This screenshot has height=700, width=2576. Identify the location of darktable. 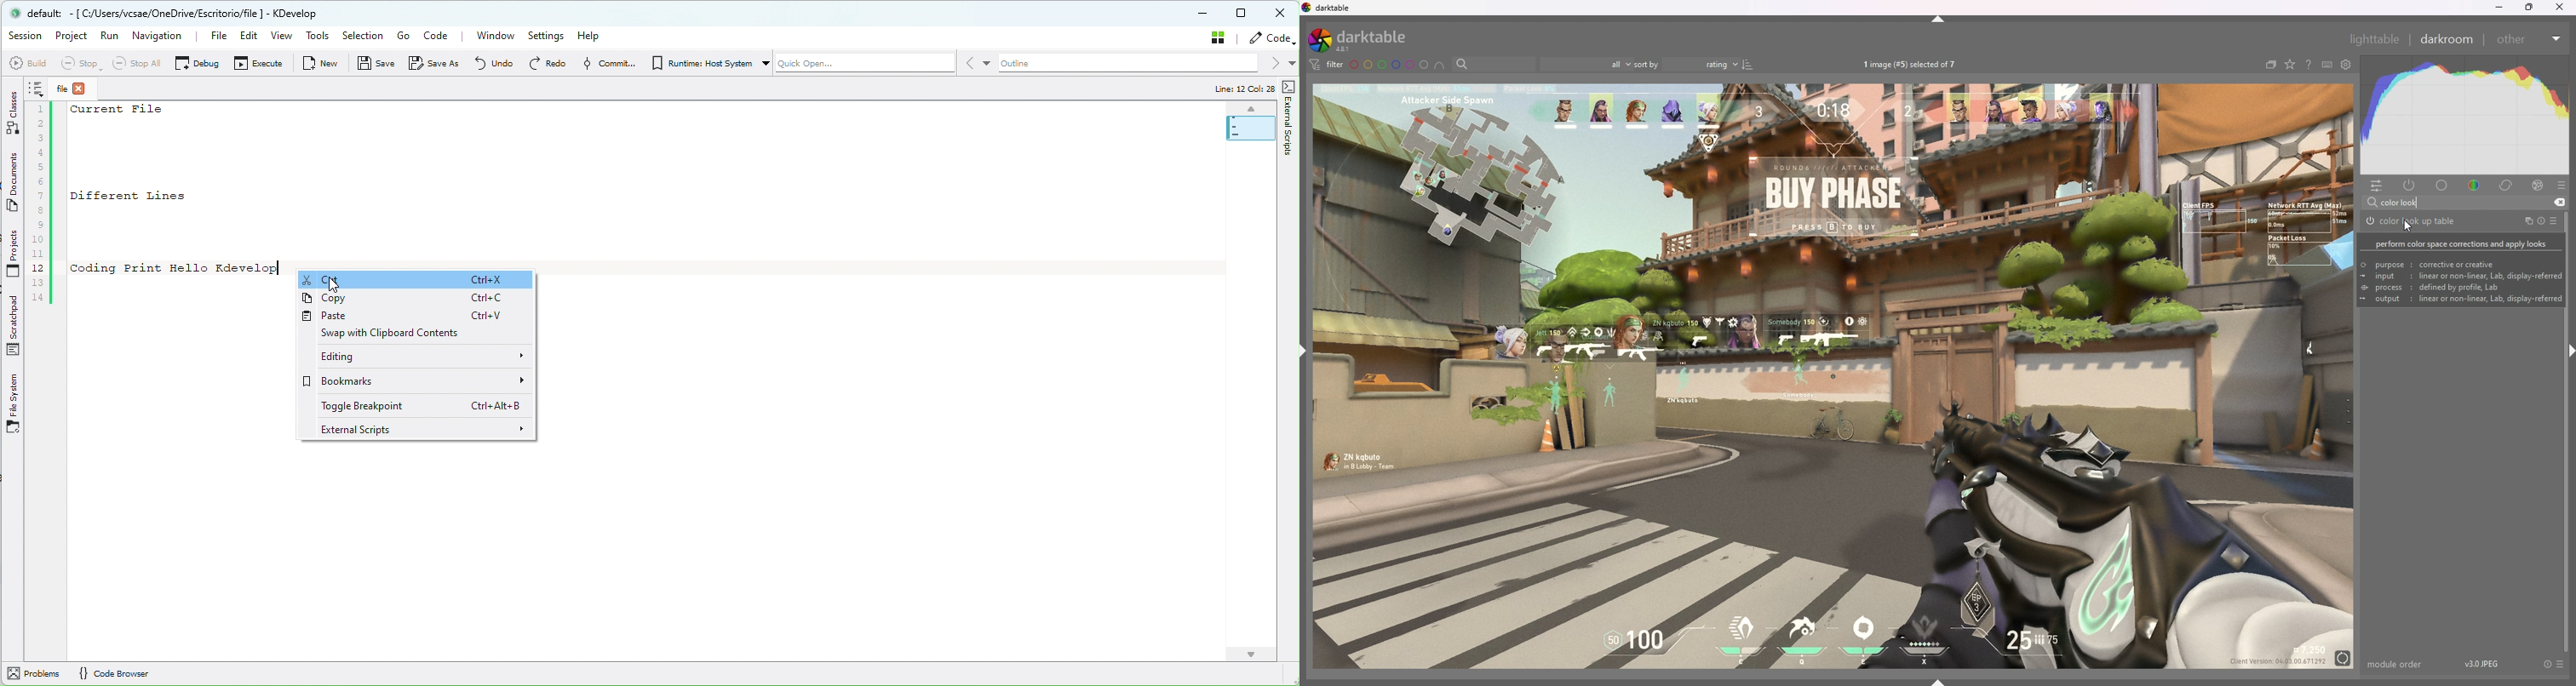
(1363, 39).